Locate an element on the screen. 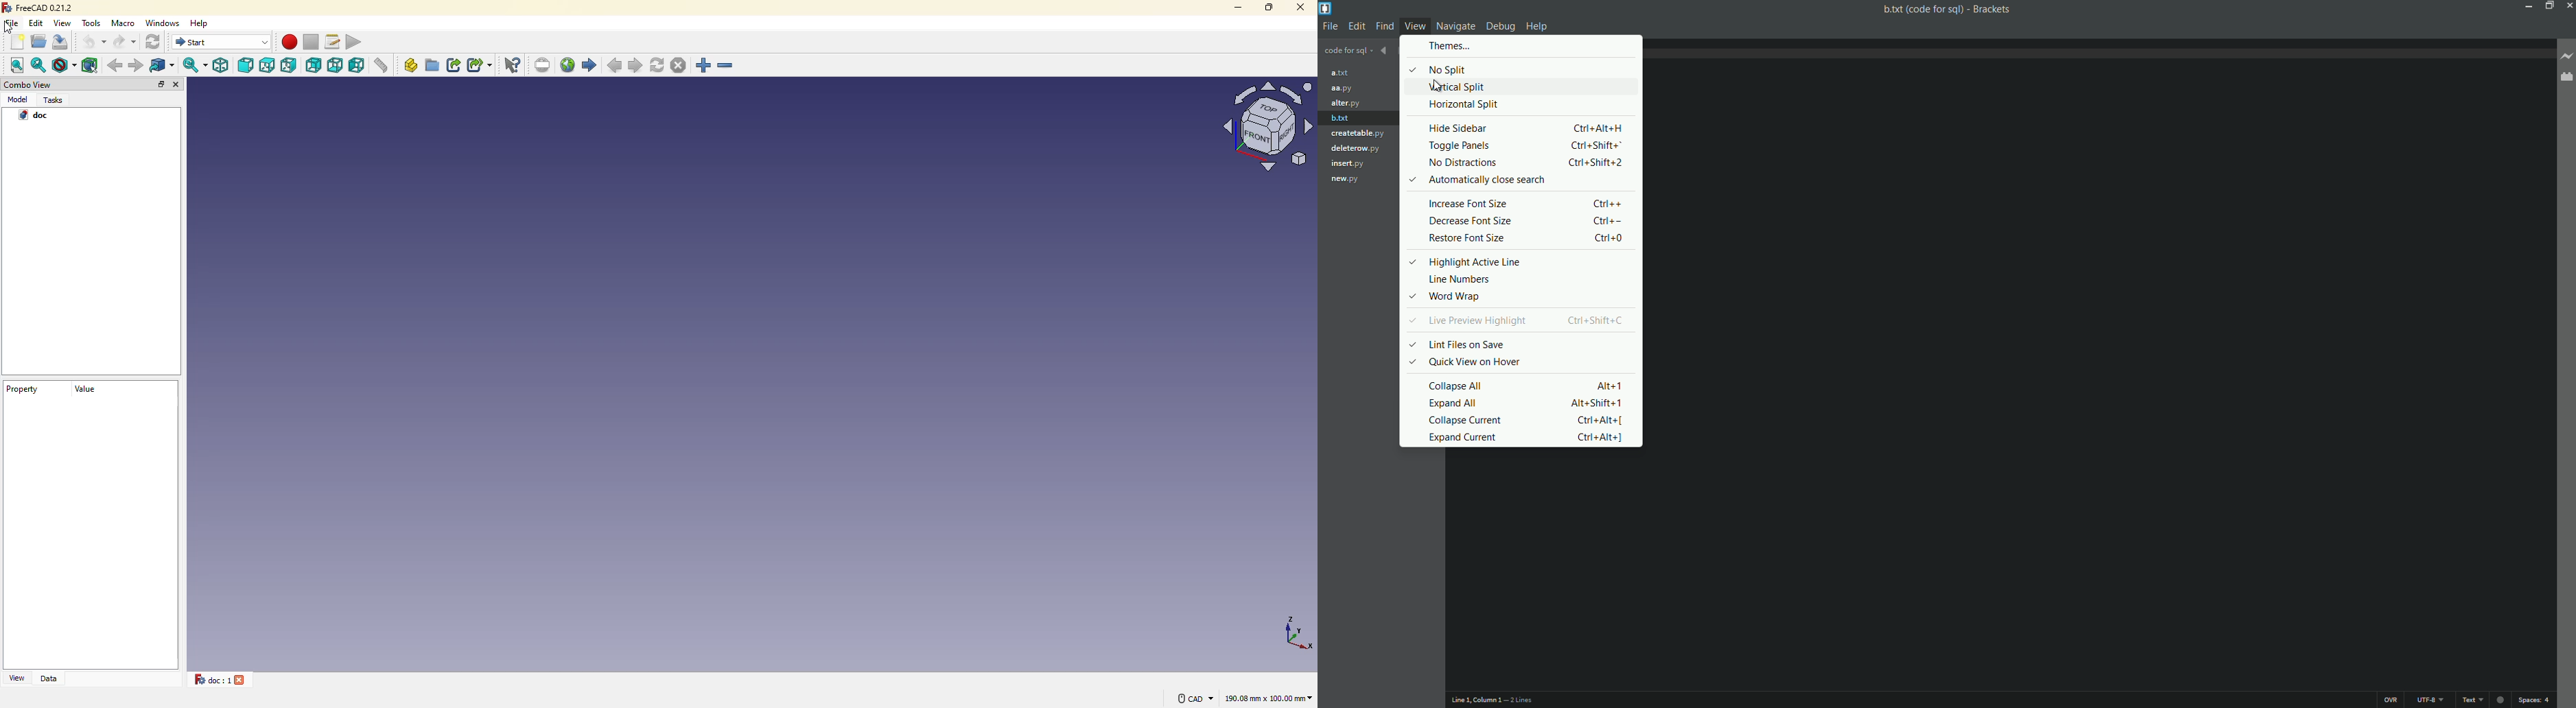  macro recording is located at coordinates (289, 42).